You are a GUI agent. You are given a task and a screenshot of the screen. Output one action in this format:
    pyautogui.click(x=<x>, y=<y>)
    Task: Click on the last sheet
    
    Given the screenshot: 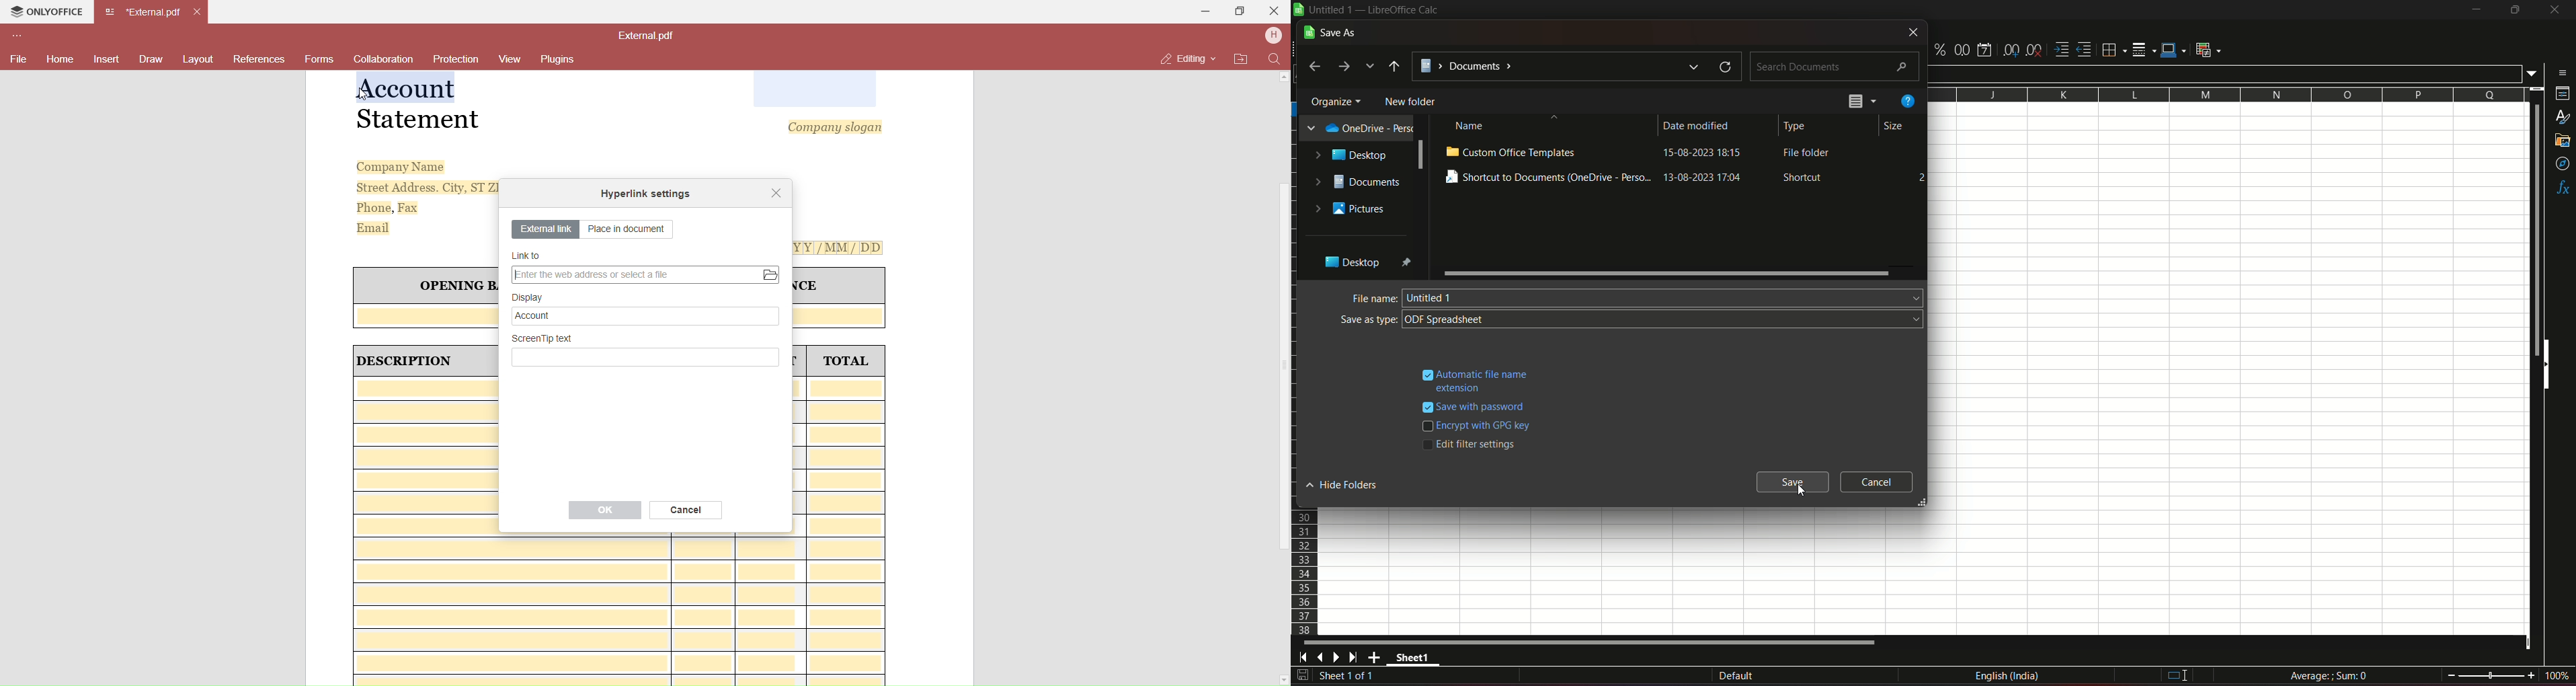 What is the action you would take?
    pyautogui.click(x=1354, y=657)
    